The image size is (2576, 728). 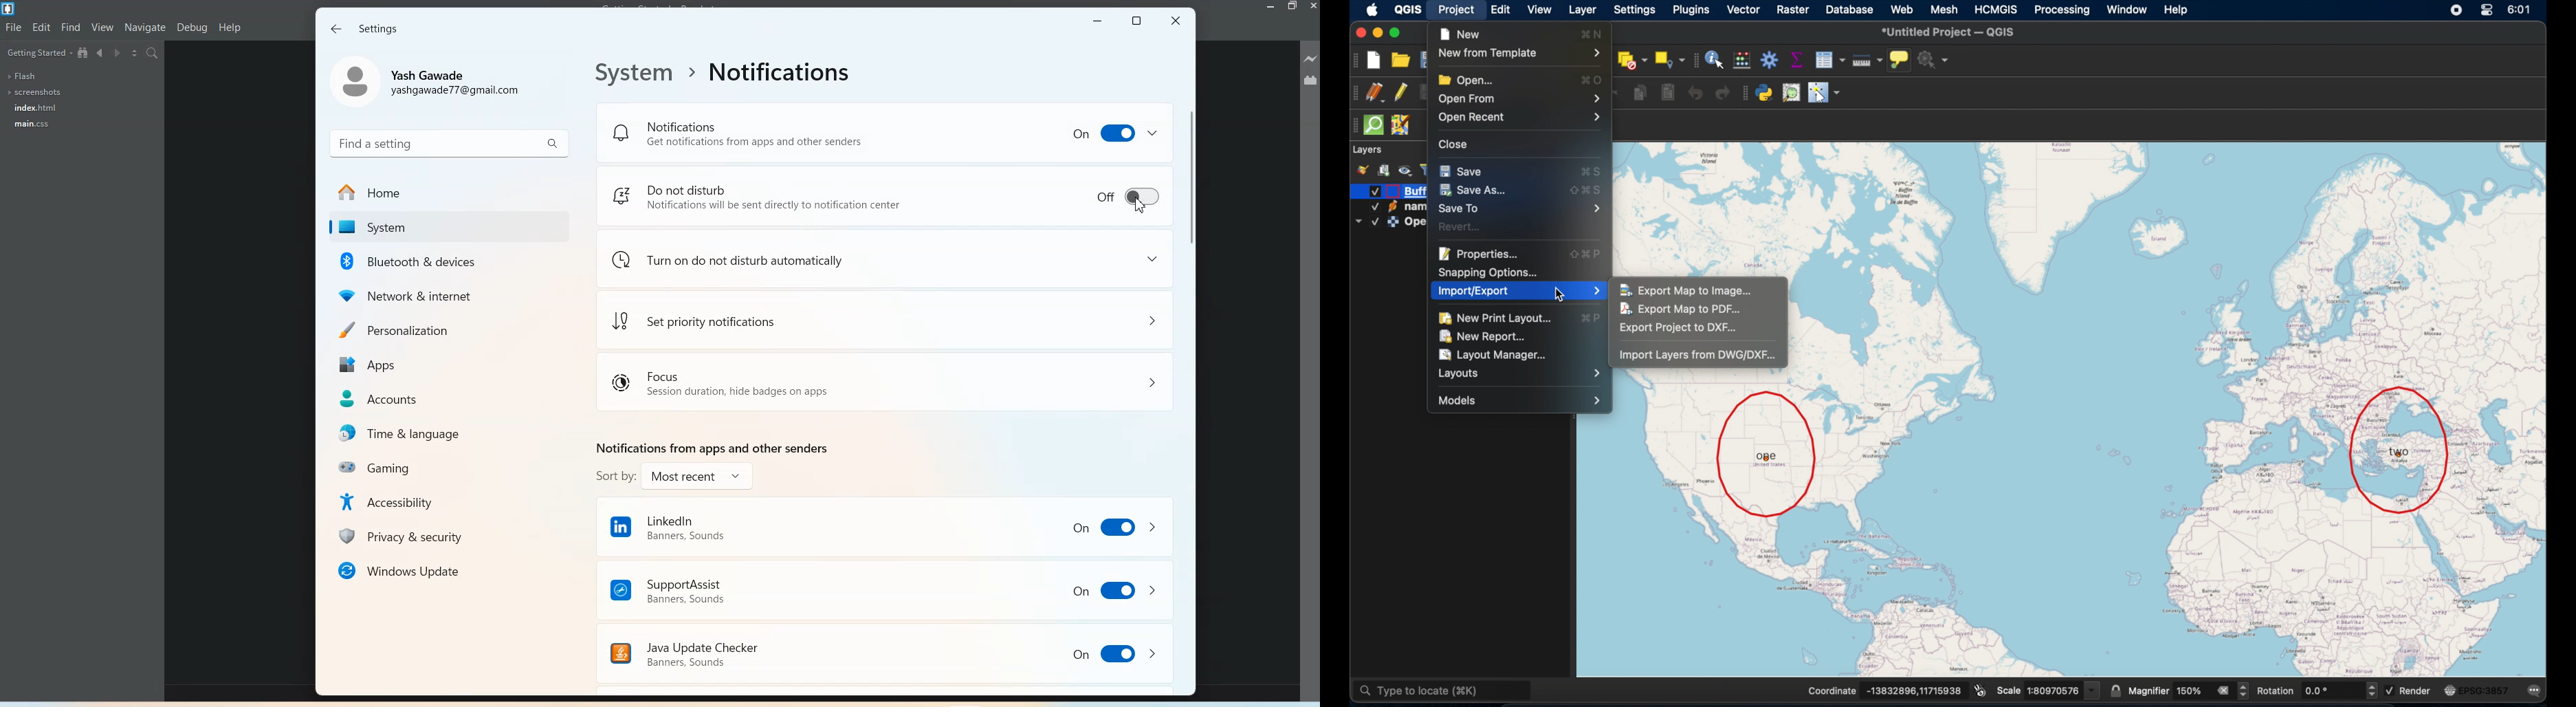 What do you see at coordinates (2519, 10) in the screenshot?
I see `time 6:01` at bounding box center [2519, 10].